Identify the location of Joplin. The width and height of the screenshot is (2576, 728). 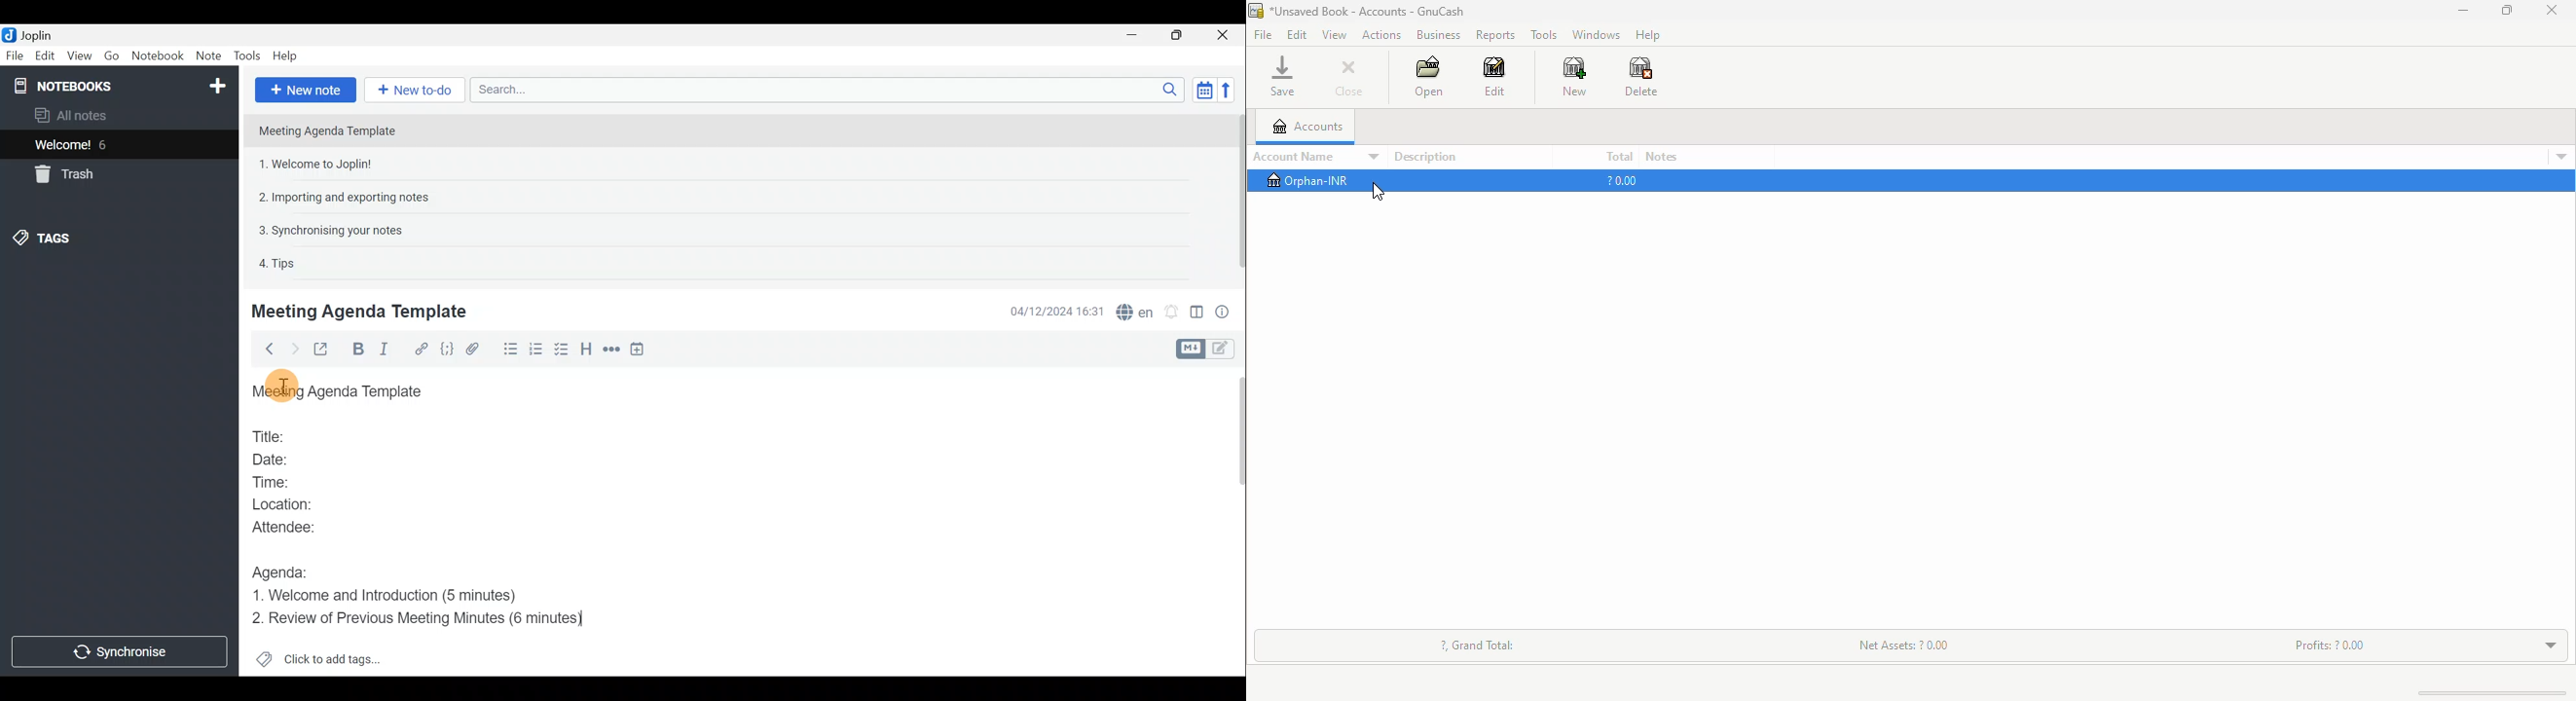
(36, 34).